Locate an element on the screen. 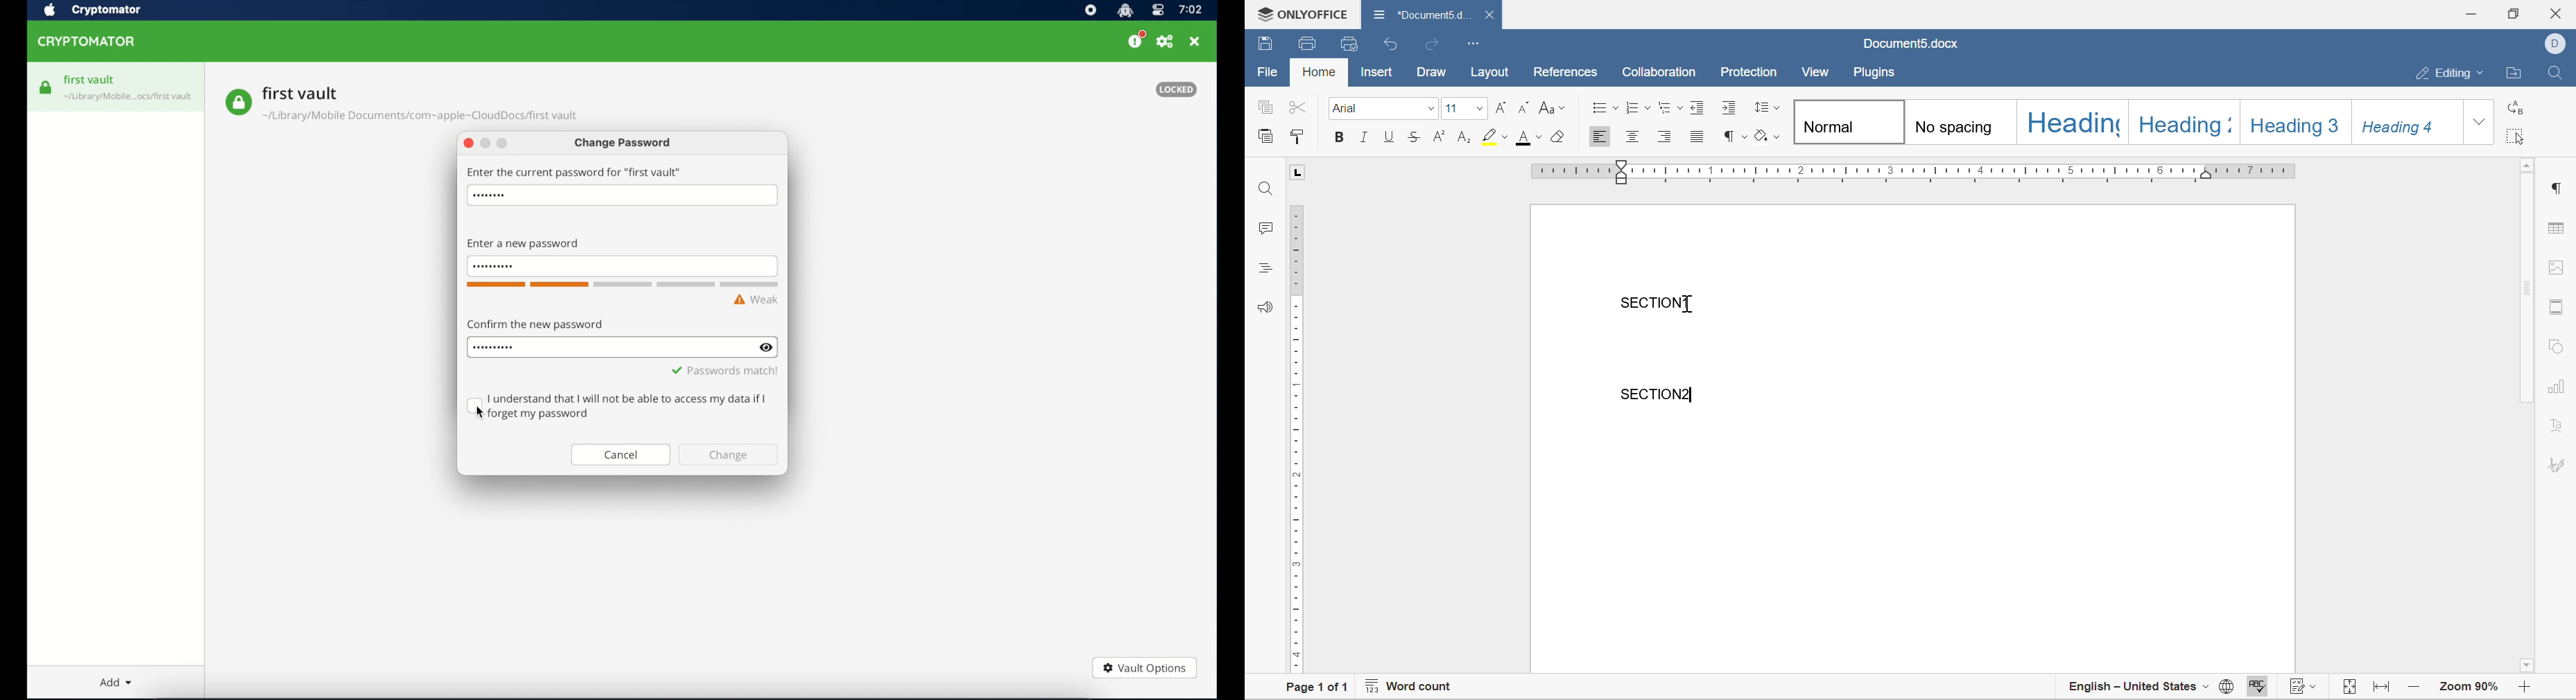  word count is located at coordinates (622, 285).